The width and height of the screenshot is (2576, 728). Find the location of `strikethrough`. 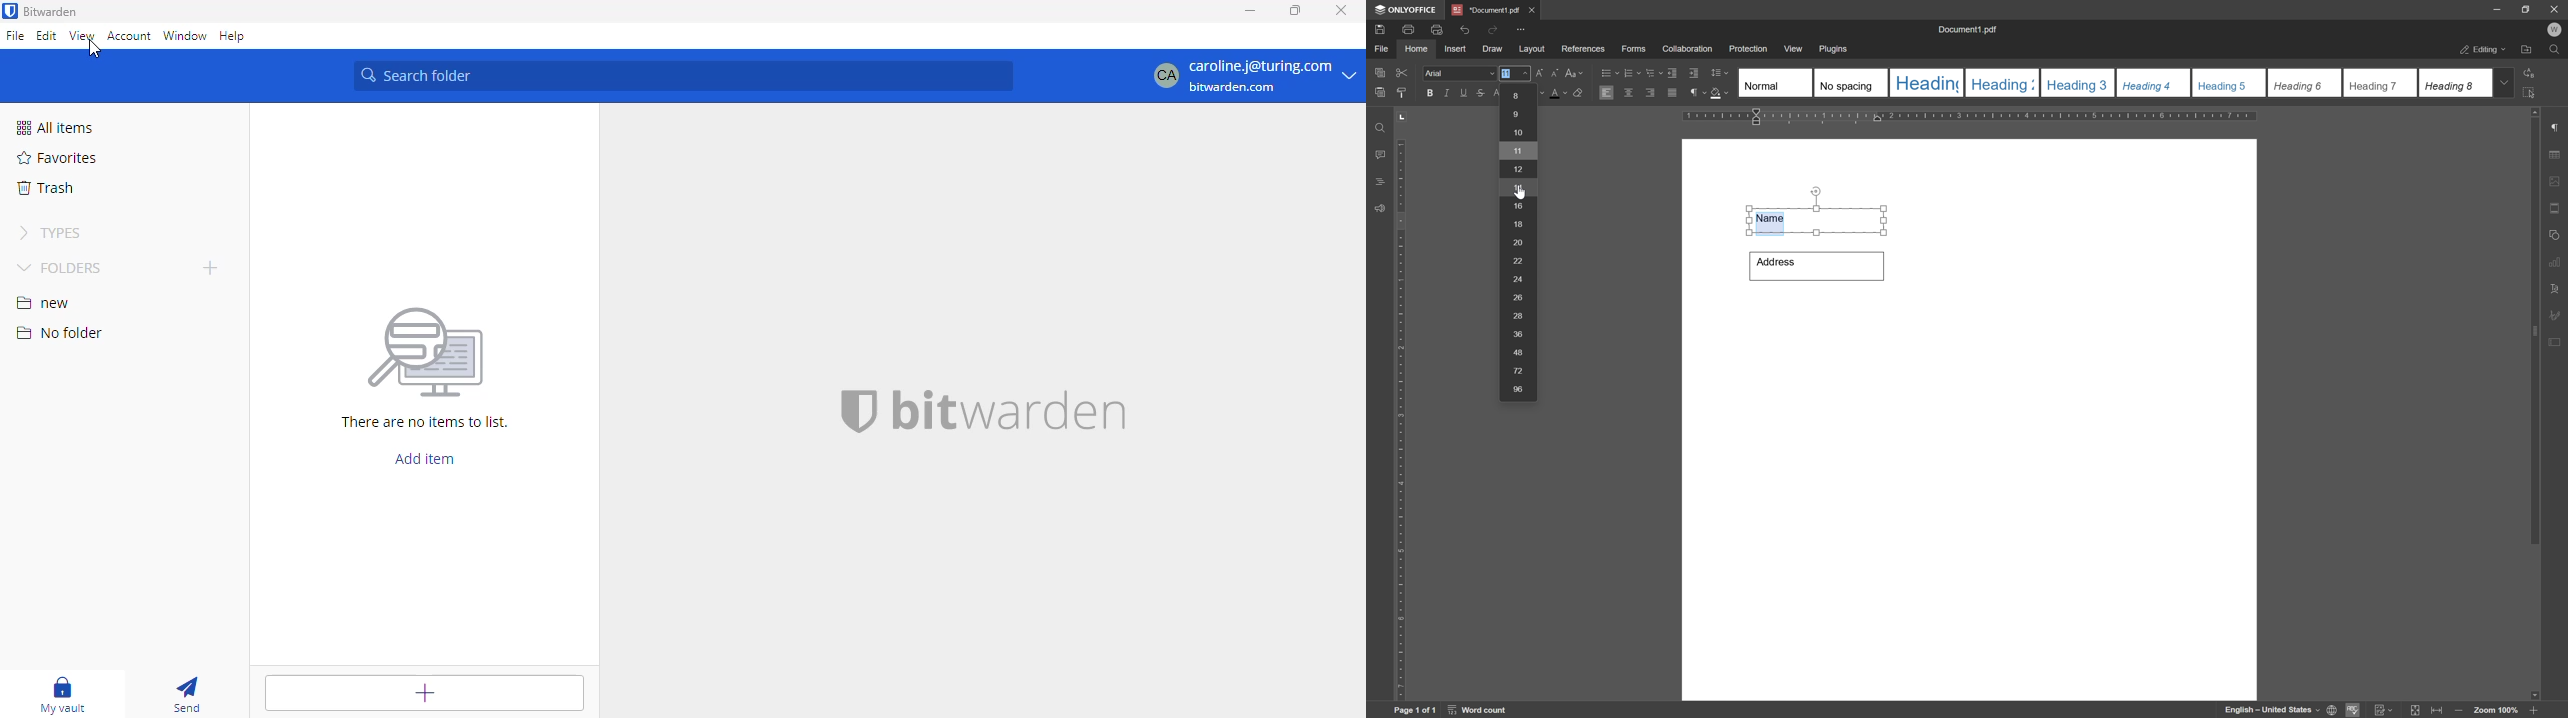

strikethrough is located at coordinates (1480, 94).